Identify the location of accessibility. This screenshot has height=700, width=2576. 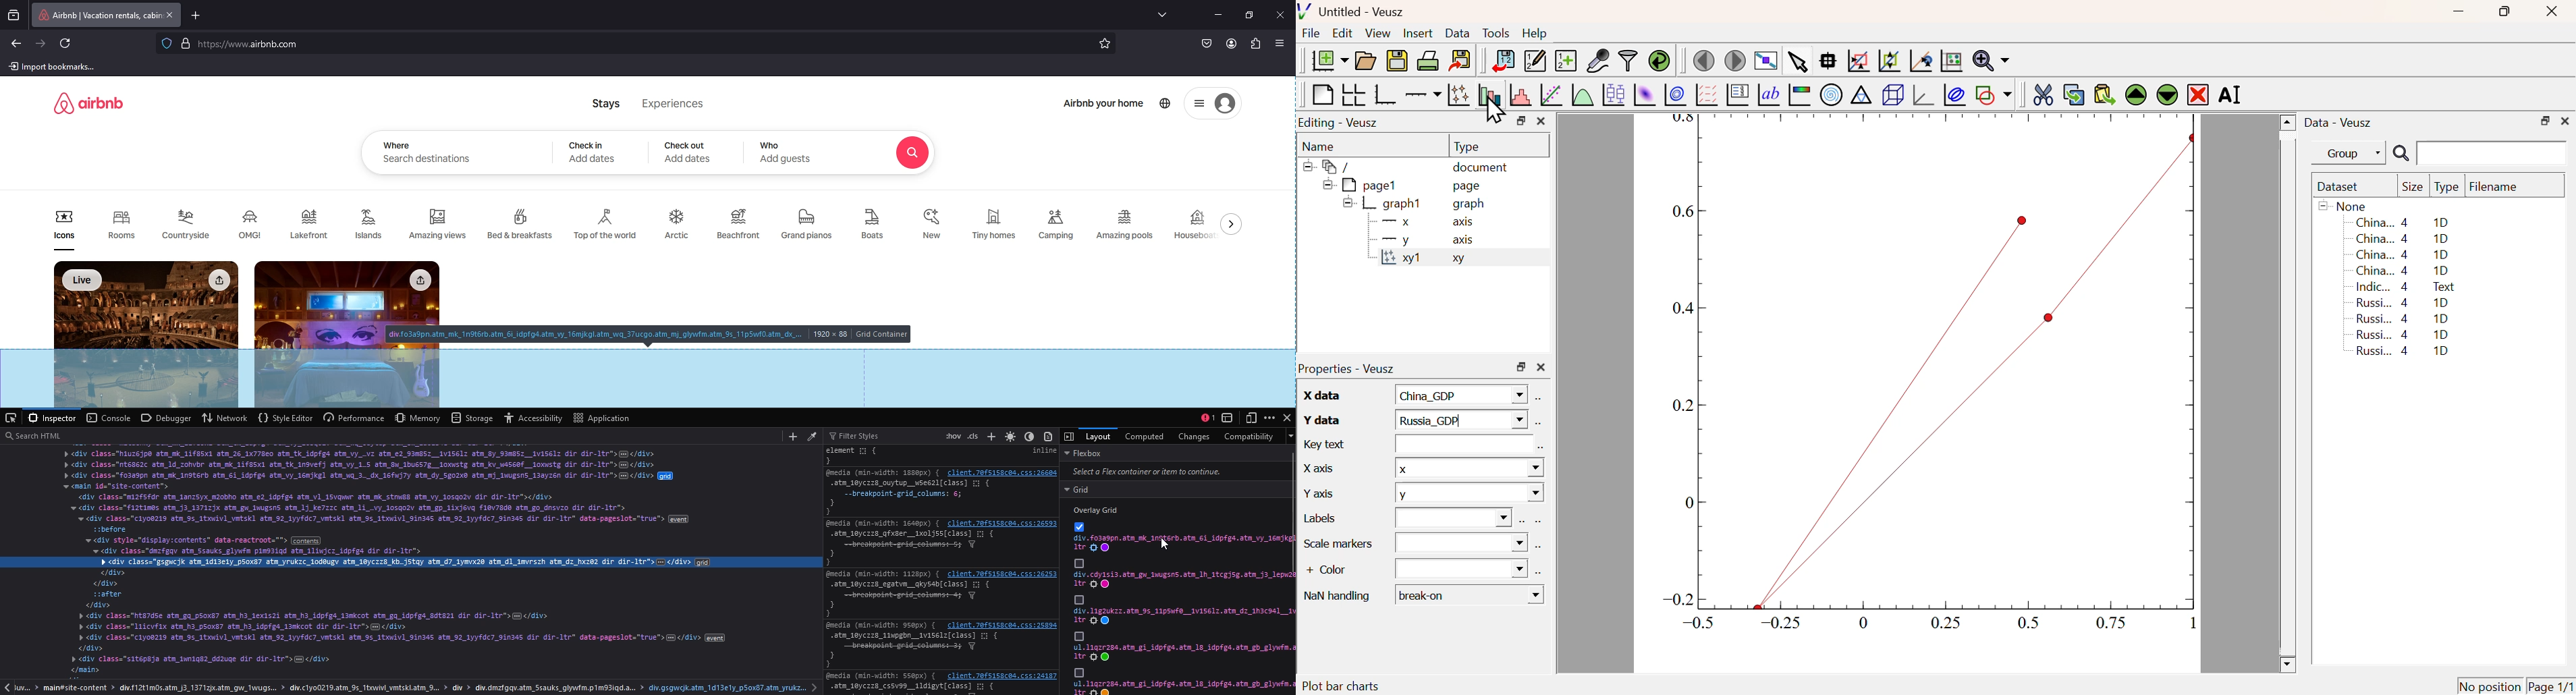
(534, 418).